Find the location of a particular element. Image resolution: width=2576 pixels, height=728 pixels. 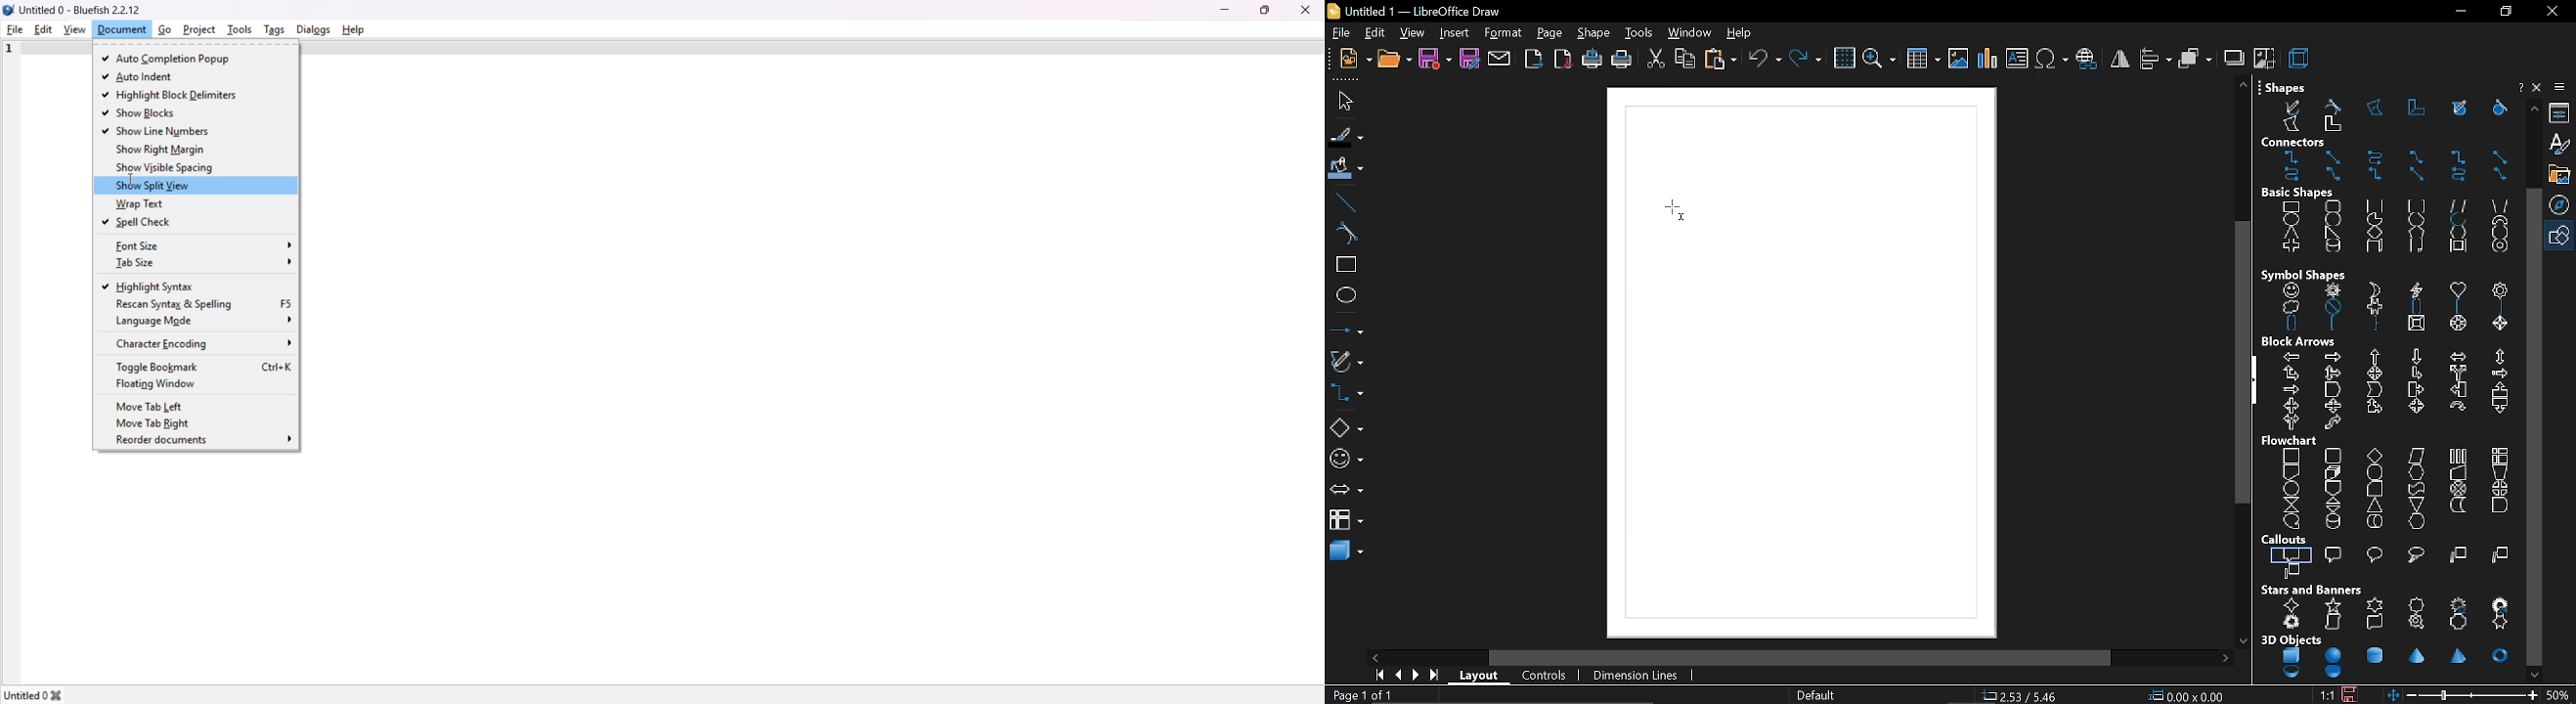

cylinder is located at coordinates (2374, 654).